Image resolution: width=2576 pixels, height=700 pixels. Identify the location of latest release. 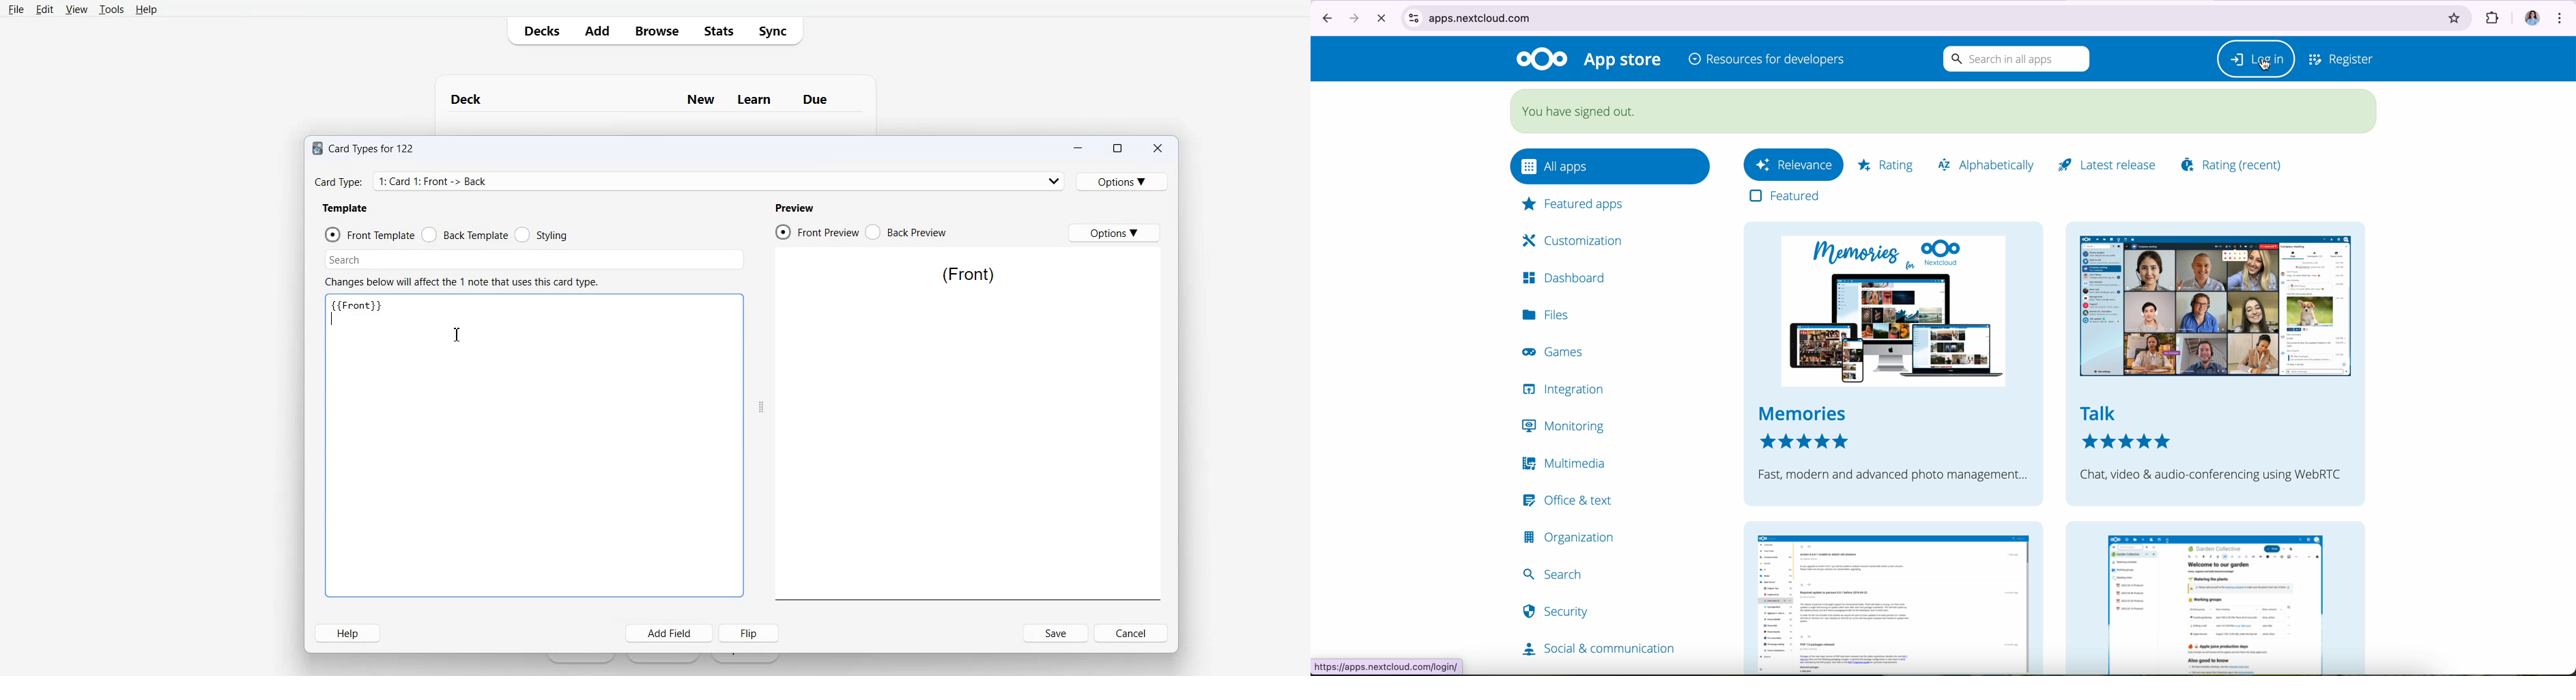
(2108, 166).